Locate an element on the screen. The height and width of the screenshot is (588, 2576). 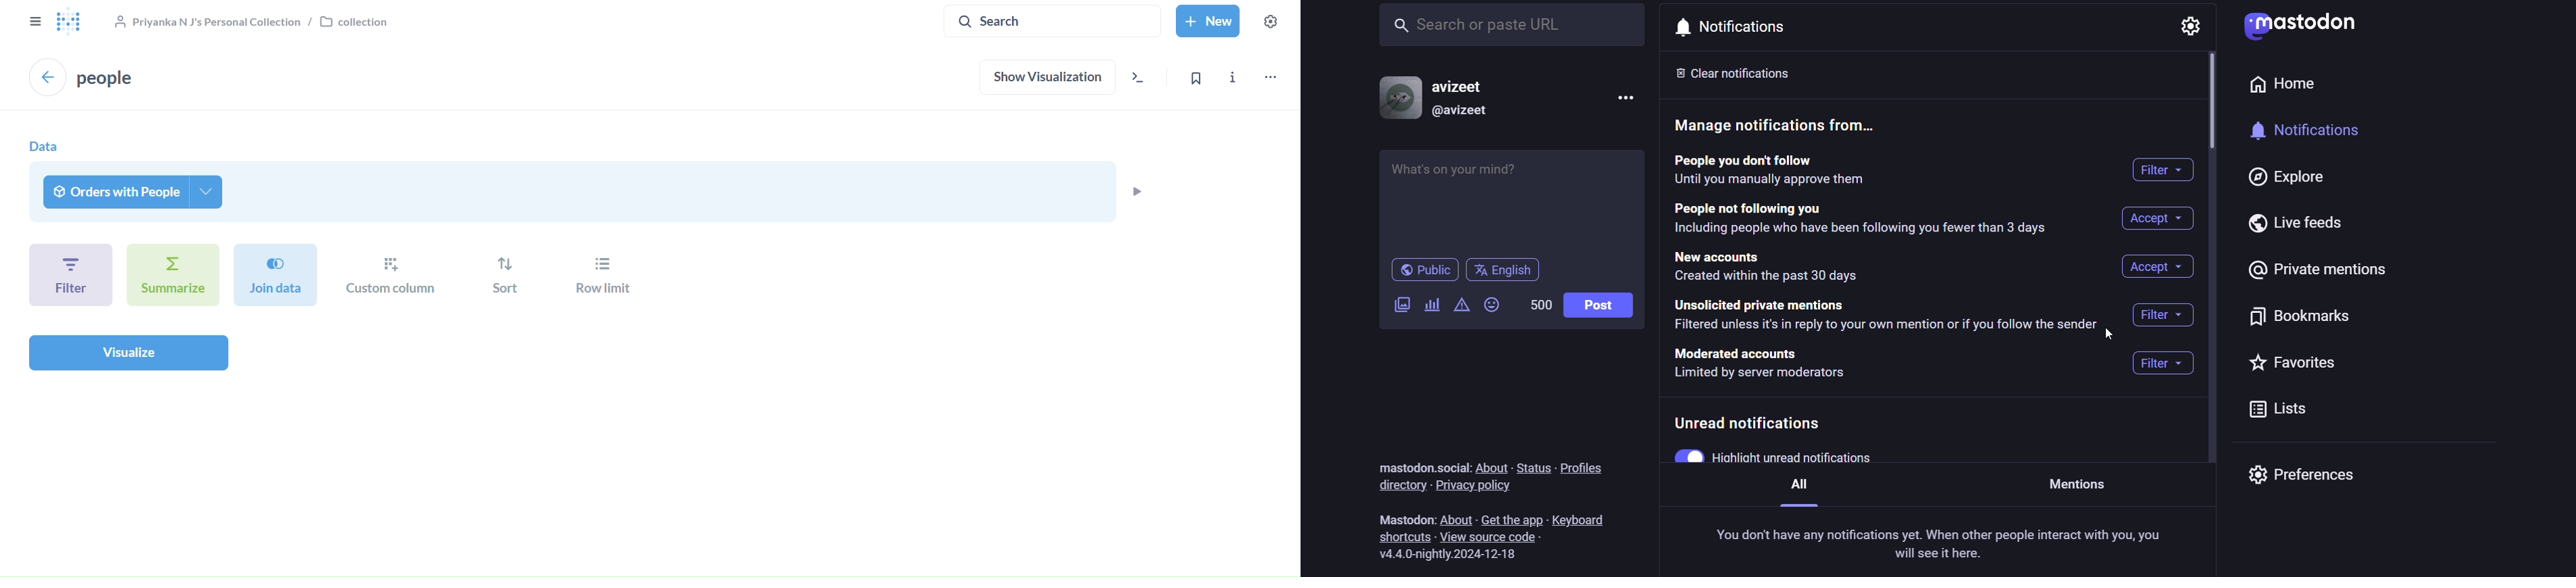
New accounts
Created within the past 30 days is located at coordinates (1765, 266).